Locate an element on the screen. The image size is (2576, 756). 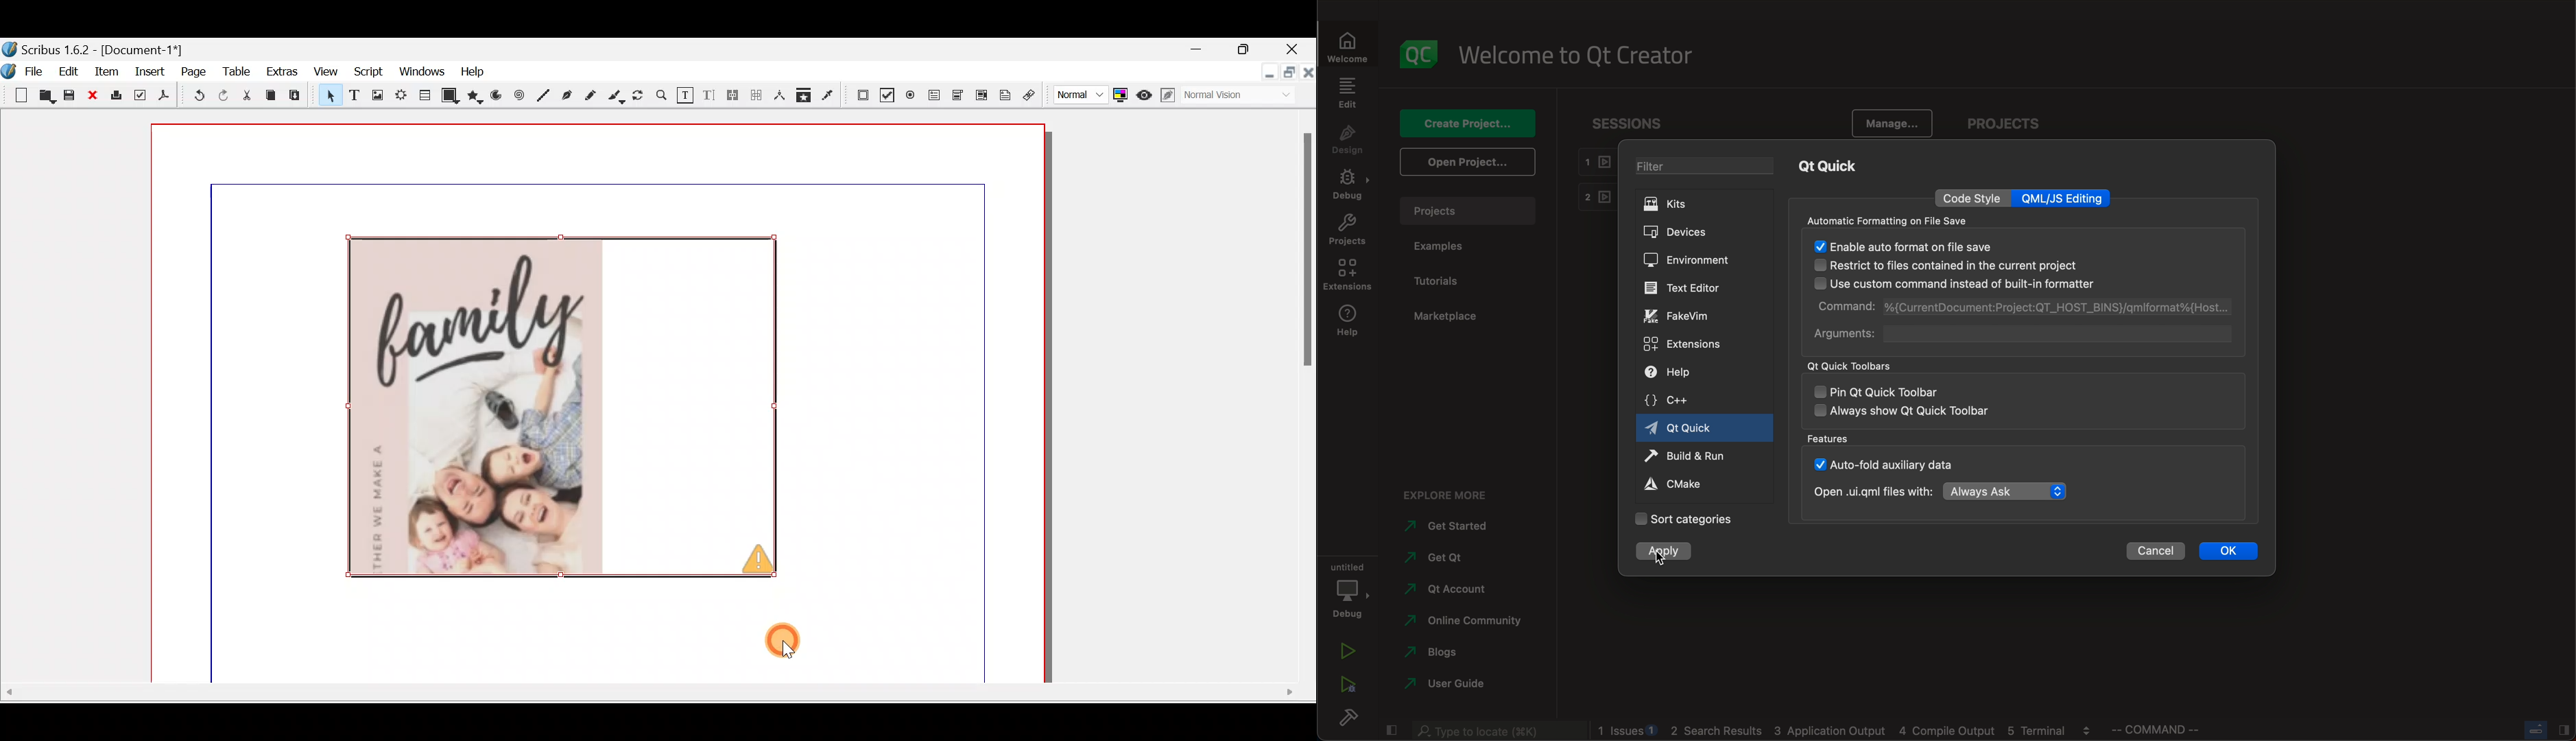
design is located at coordinates (1348, 140).